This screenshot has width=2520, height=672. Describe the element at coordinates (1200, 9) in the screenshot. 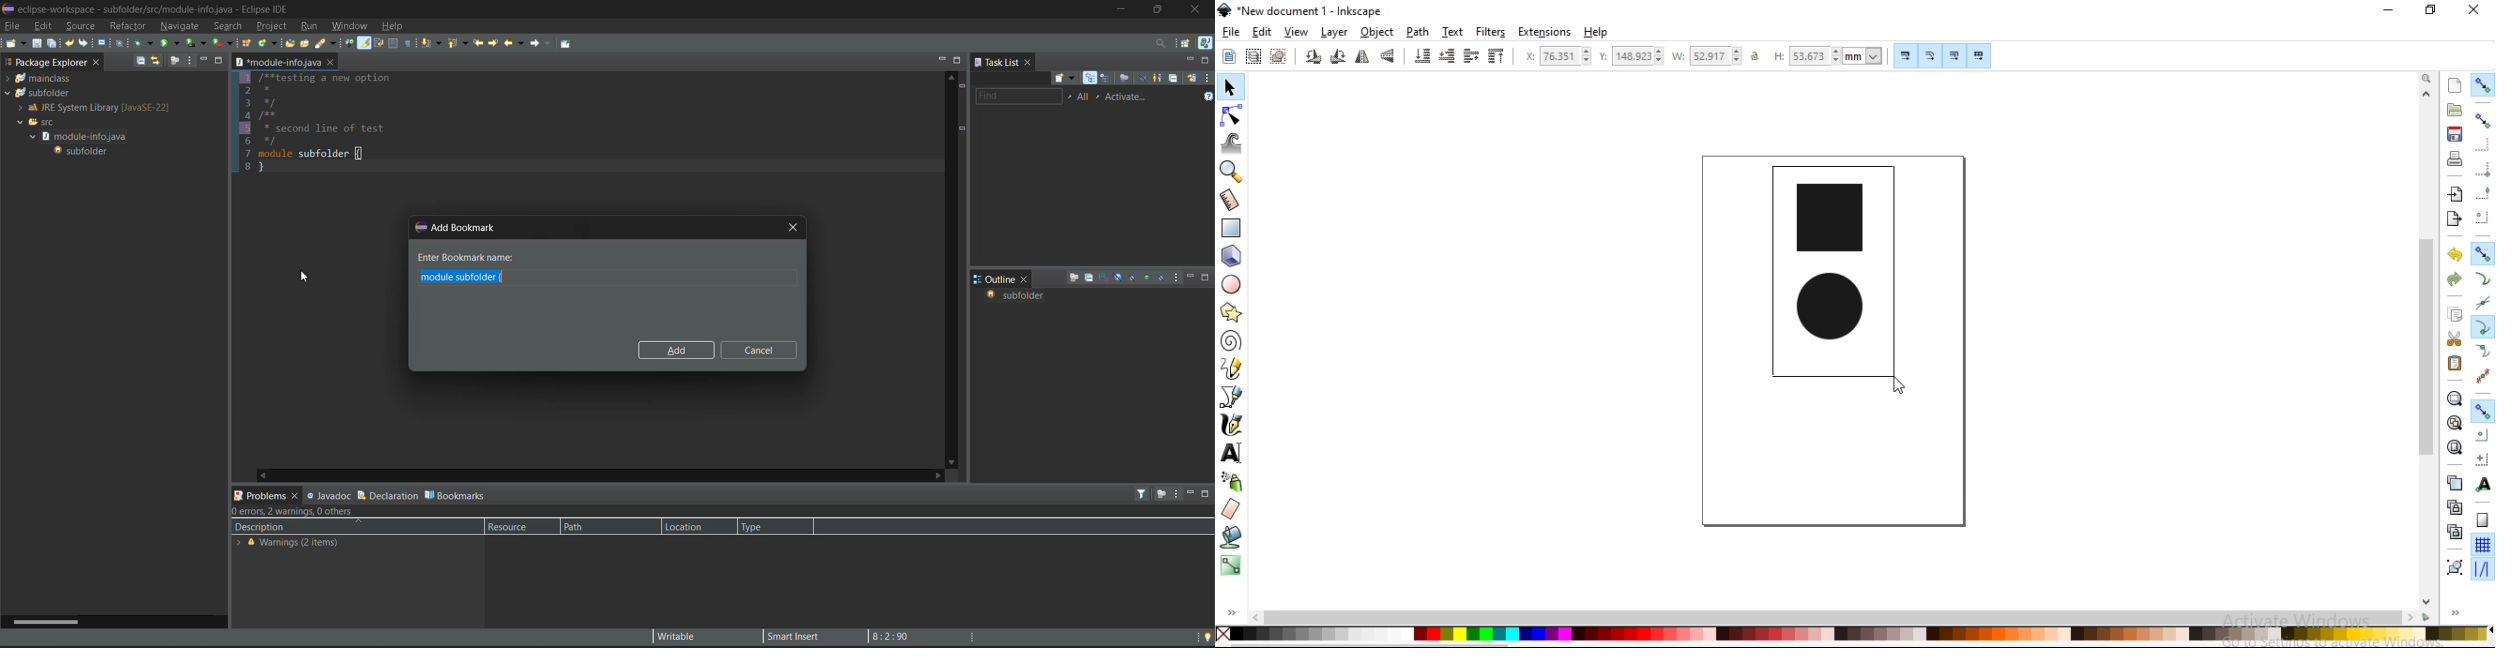

I see `close` at that location.